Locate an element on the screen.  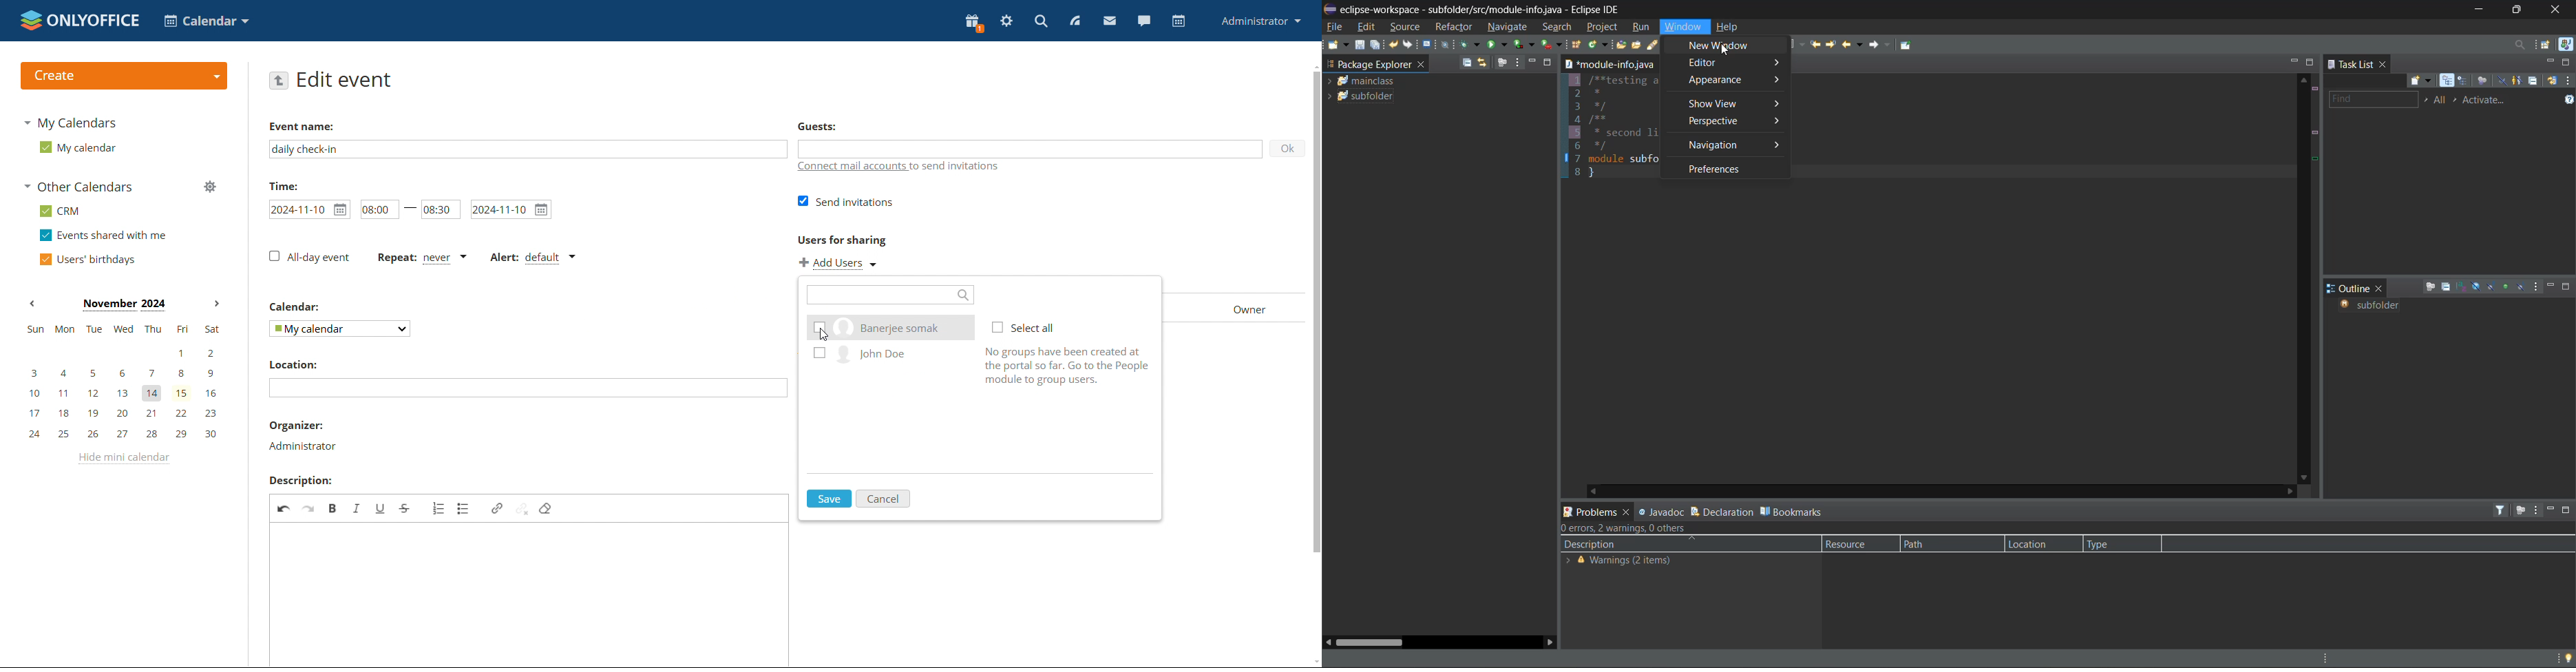
insert/remove numbered list is located at coordinates (438, 508).